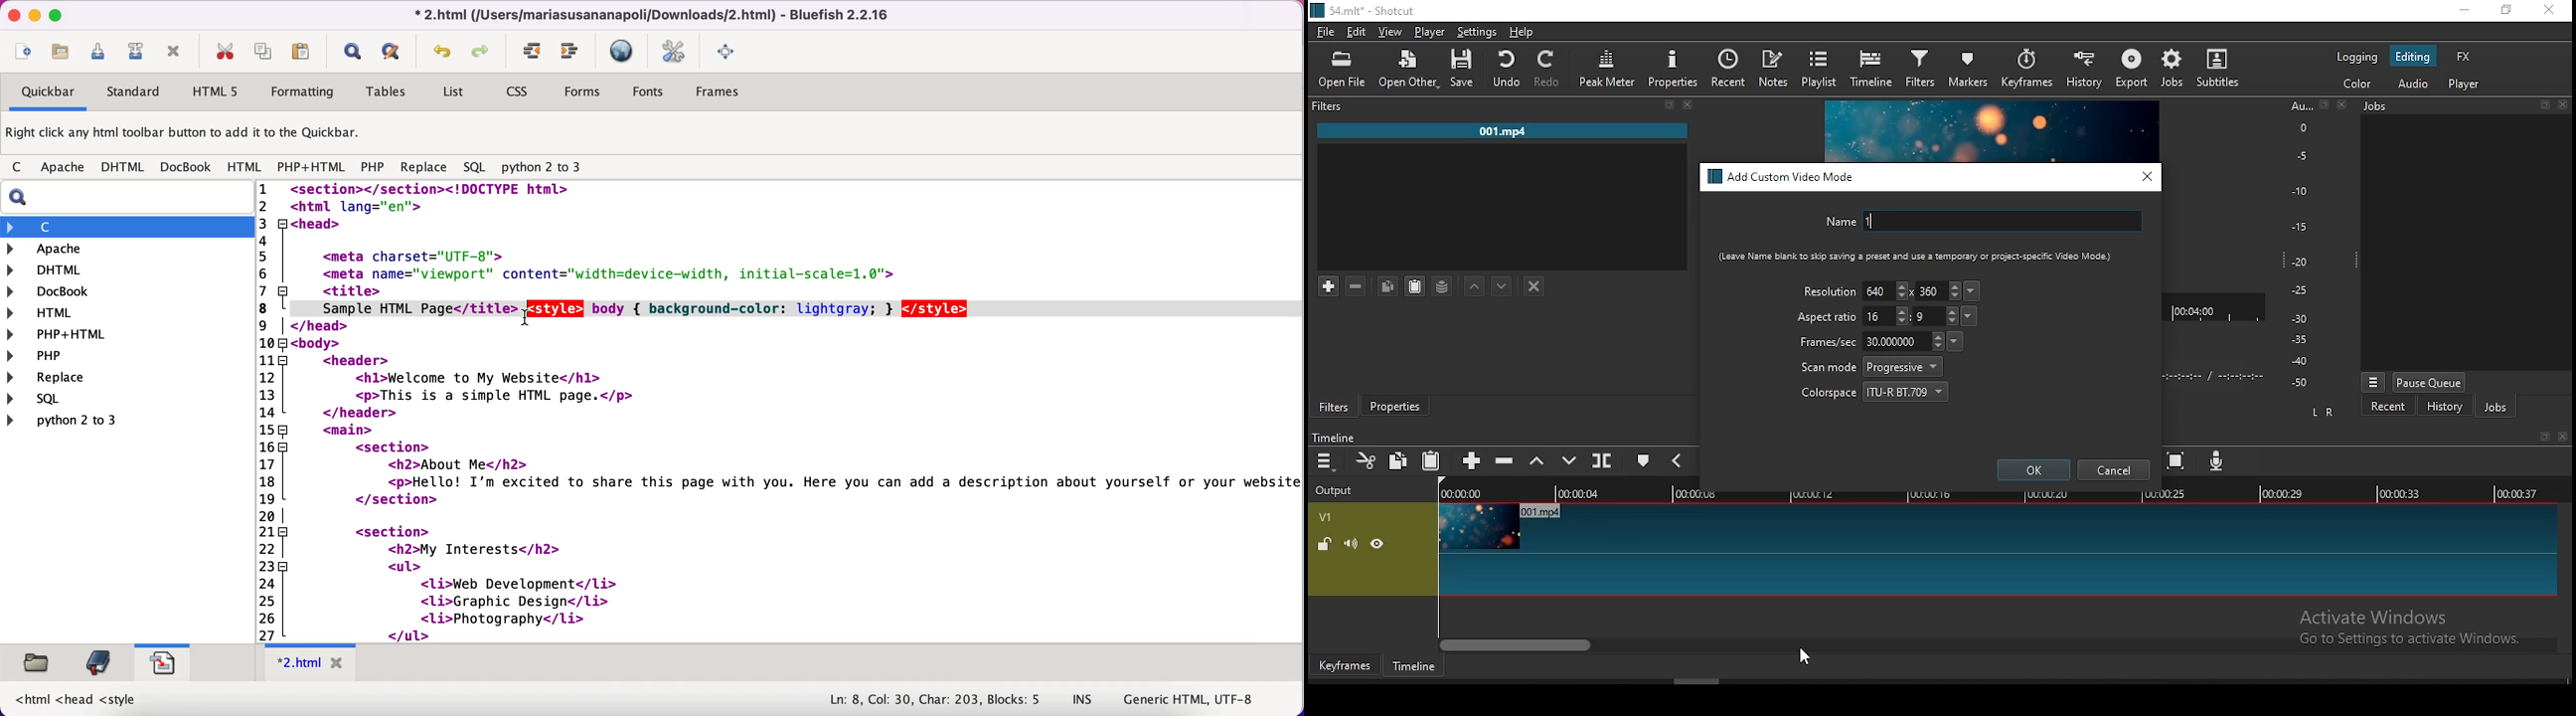 This screenshot has height=728, width=2576. Describe the element at coordinates (1334, 407) in the screenshot. I see `filters` at that location.